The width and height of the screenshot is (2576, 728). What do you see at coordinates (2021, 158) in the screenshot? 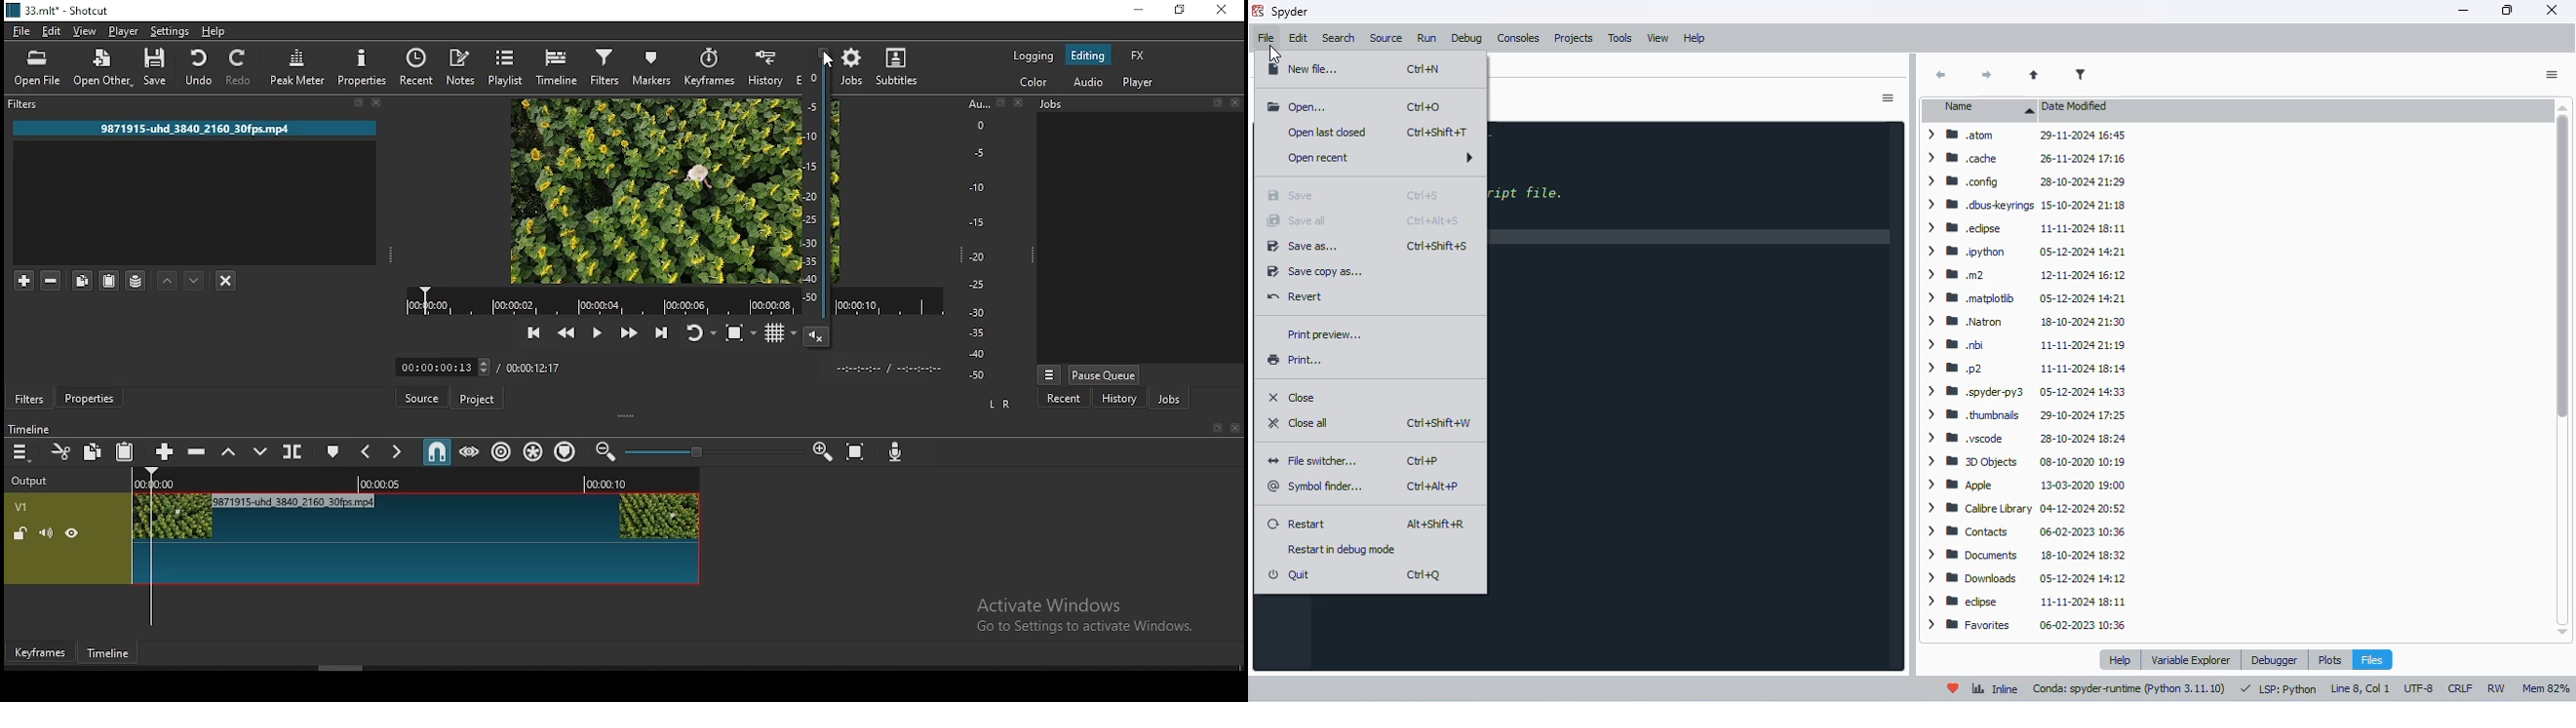
I see `> cache 26-11-2024 17:16` at bounding box center [2021, 158].